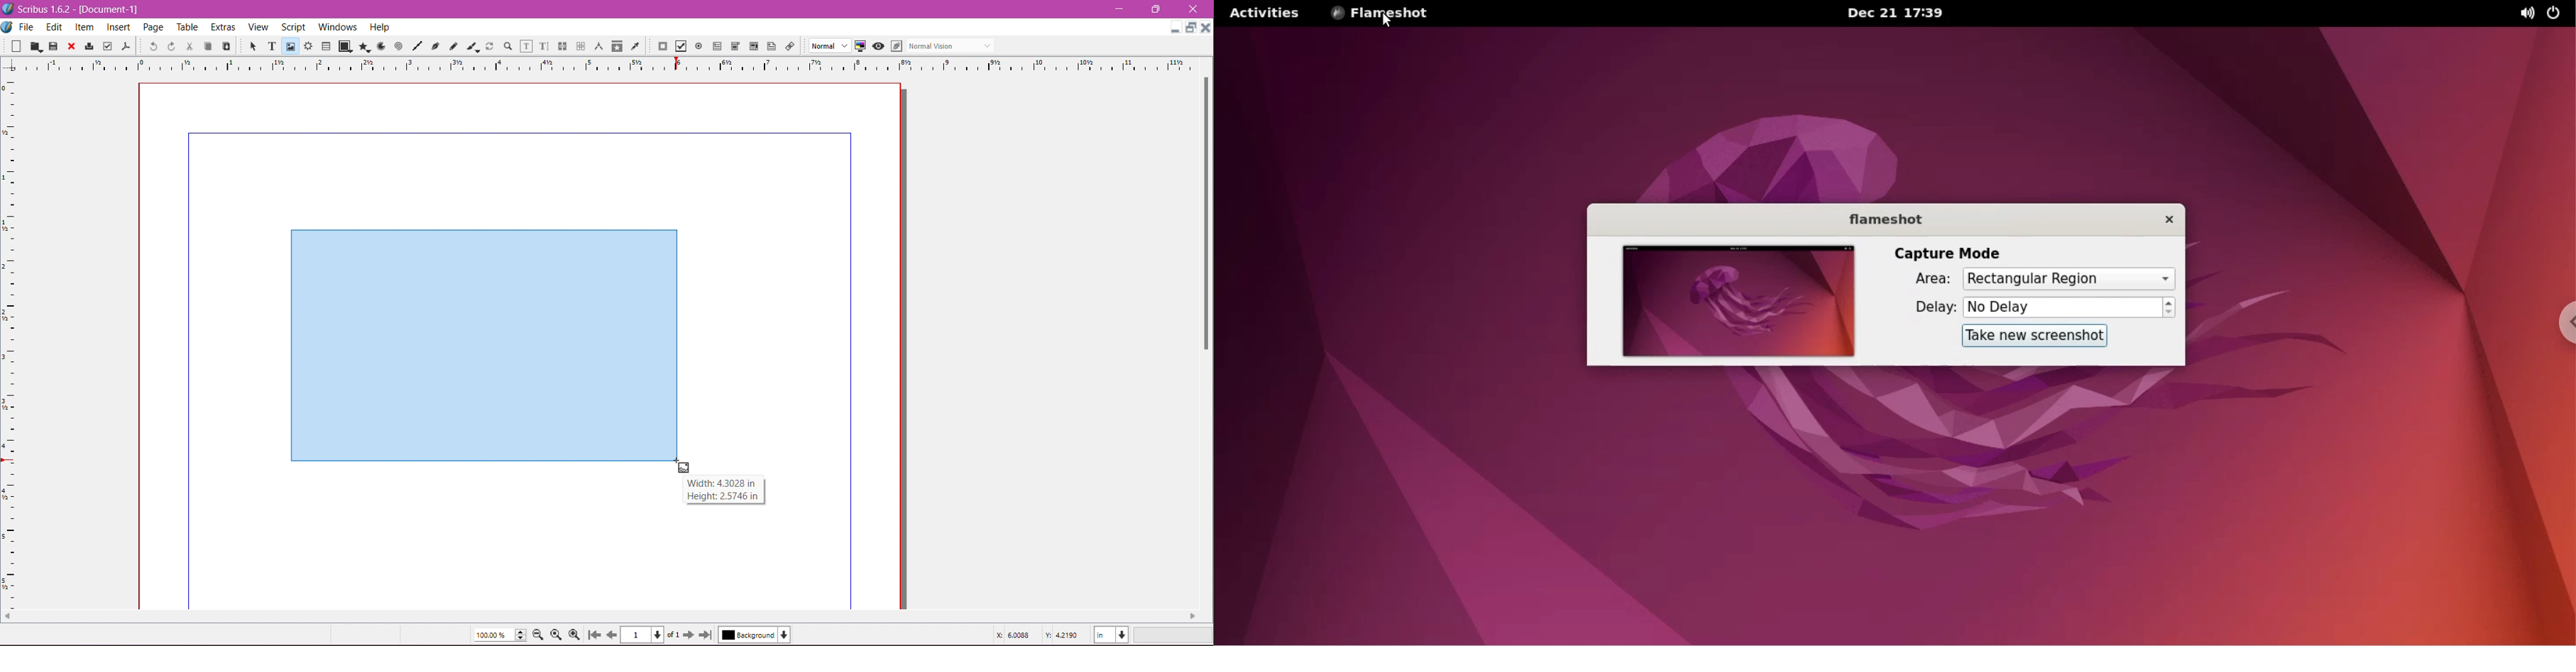 This screenshot has height=672, width=2576. Describe the element at coordinates (896, 46) in the screenshot. I see `Edit in Preview Mode` at that location.